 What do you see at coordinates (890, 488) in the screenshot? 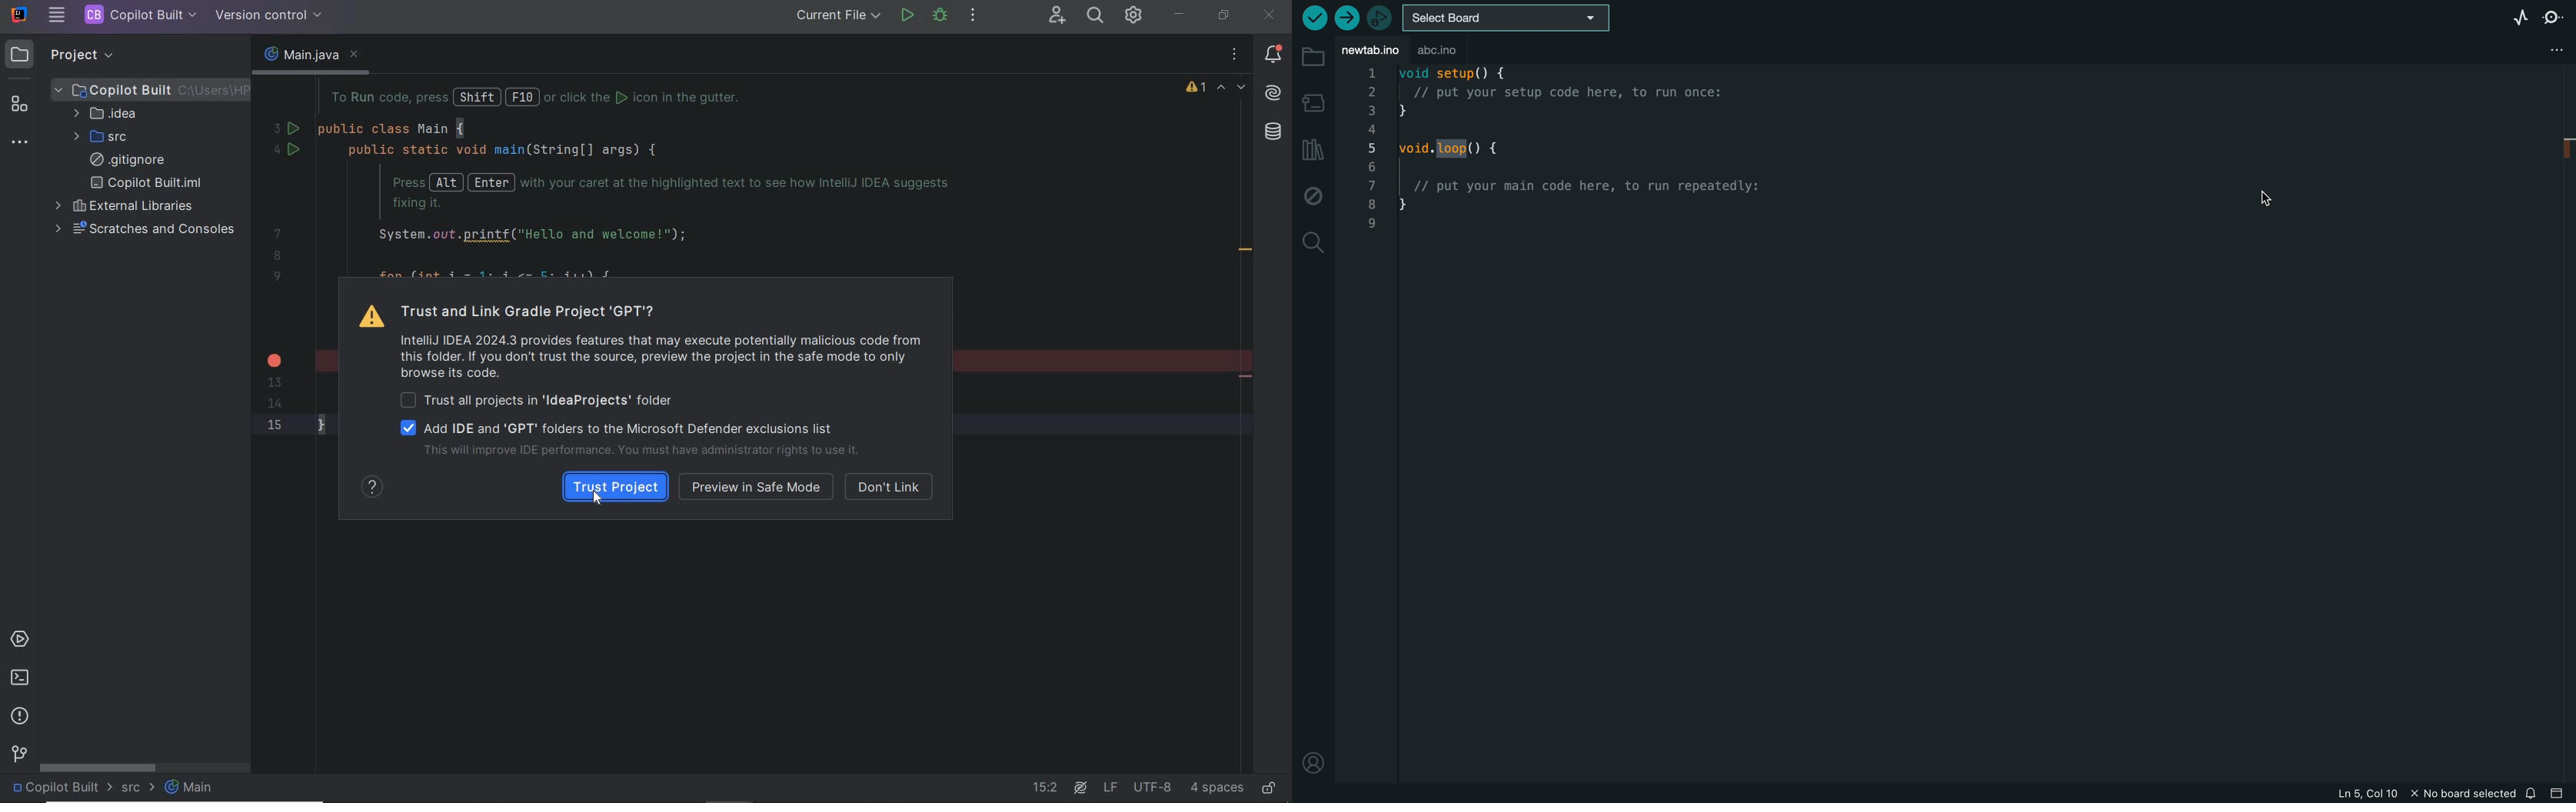
I see `don't link` at bounding box center [890, 488].